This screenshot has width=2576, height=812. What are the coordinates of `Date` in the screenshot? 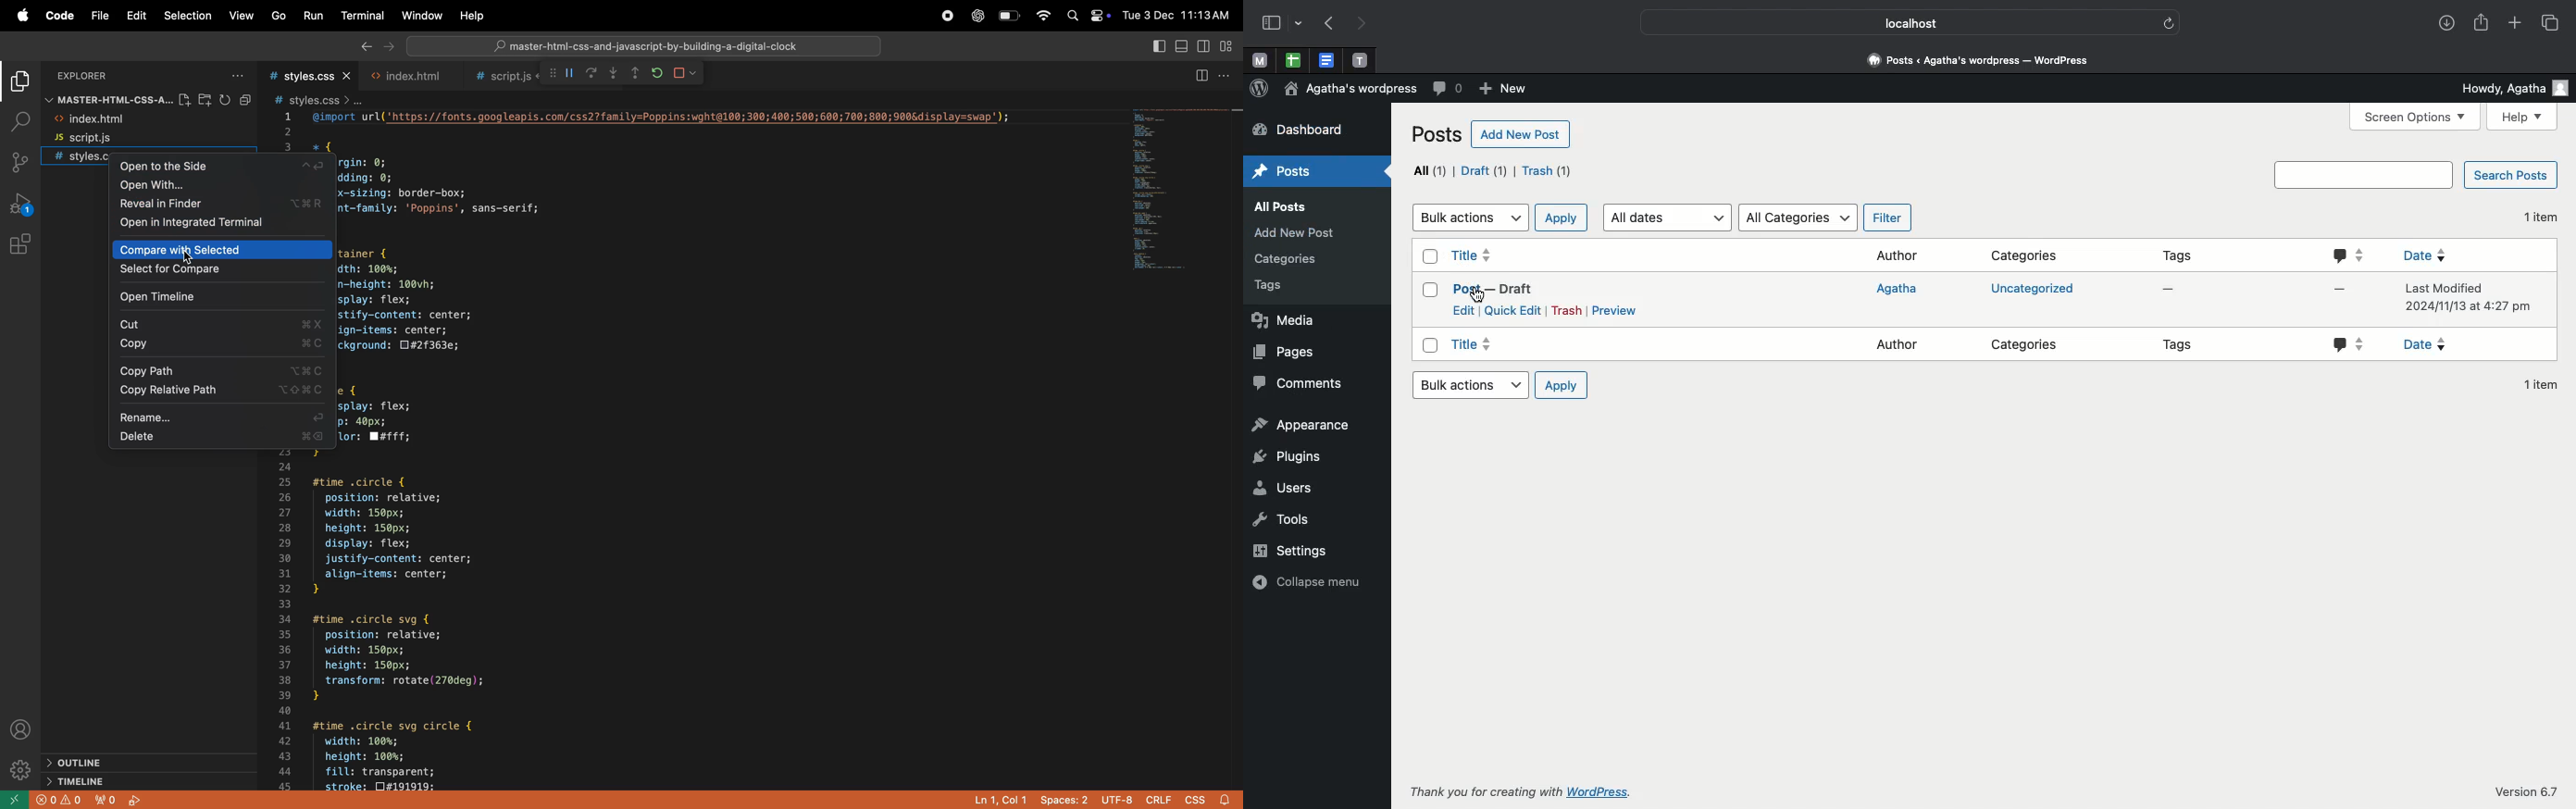 It's located at (2425, 257).